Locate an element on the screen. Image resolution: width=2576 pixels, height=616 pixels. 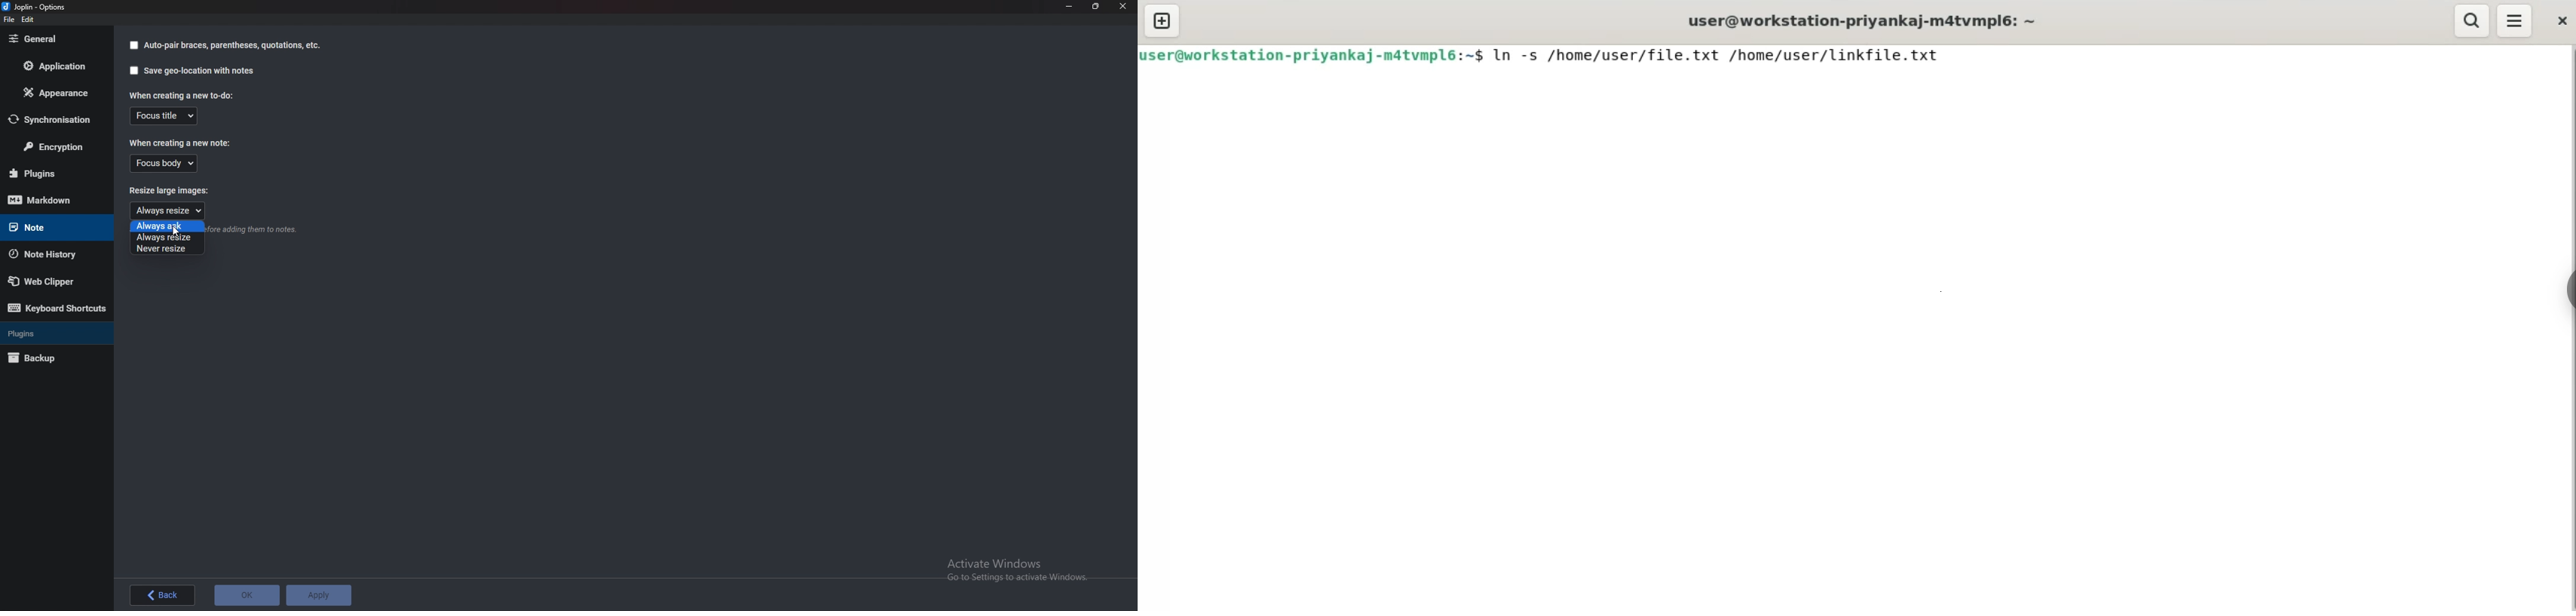
O K is located at coordinates (248, 595).